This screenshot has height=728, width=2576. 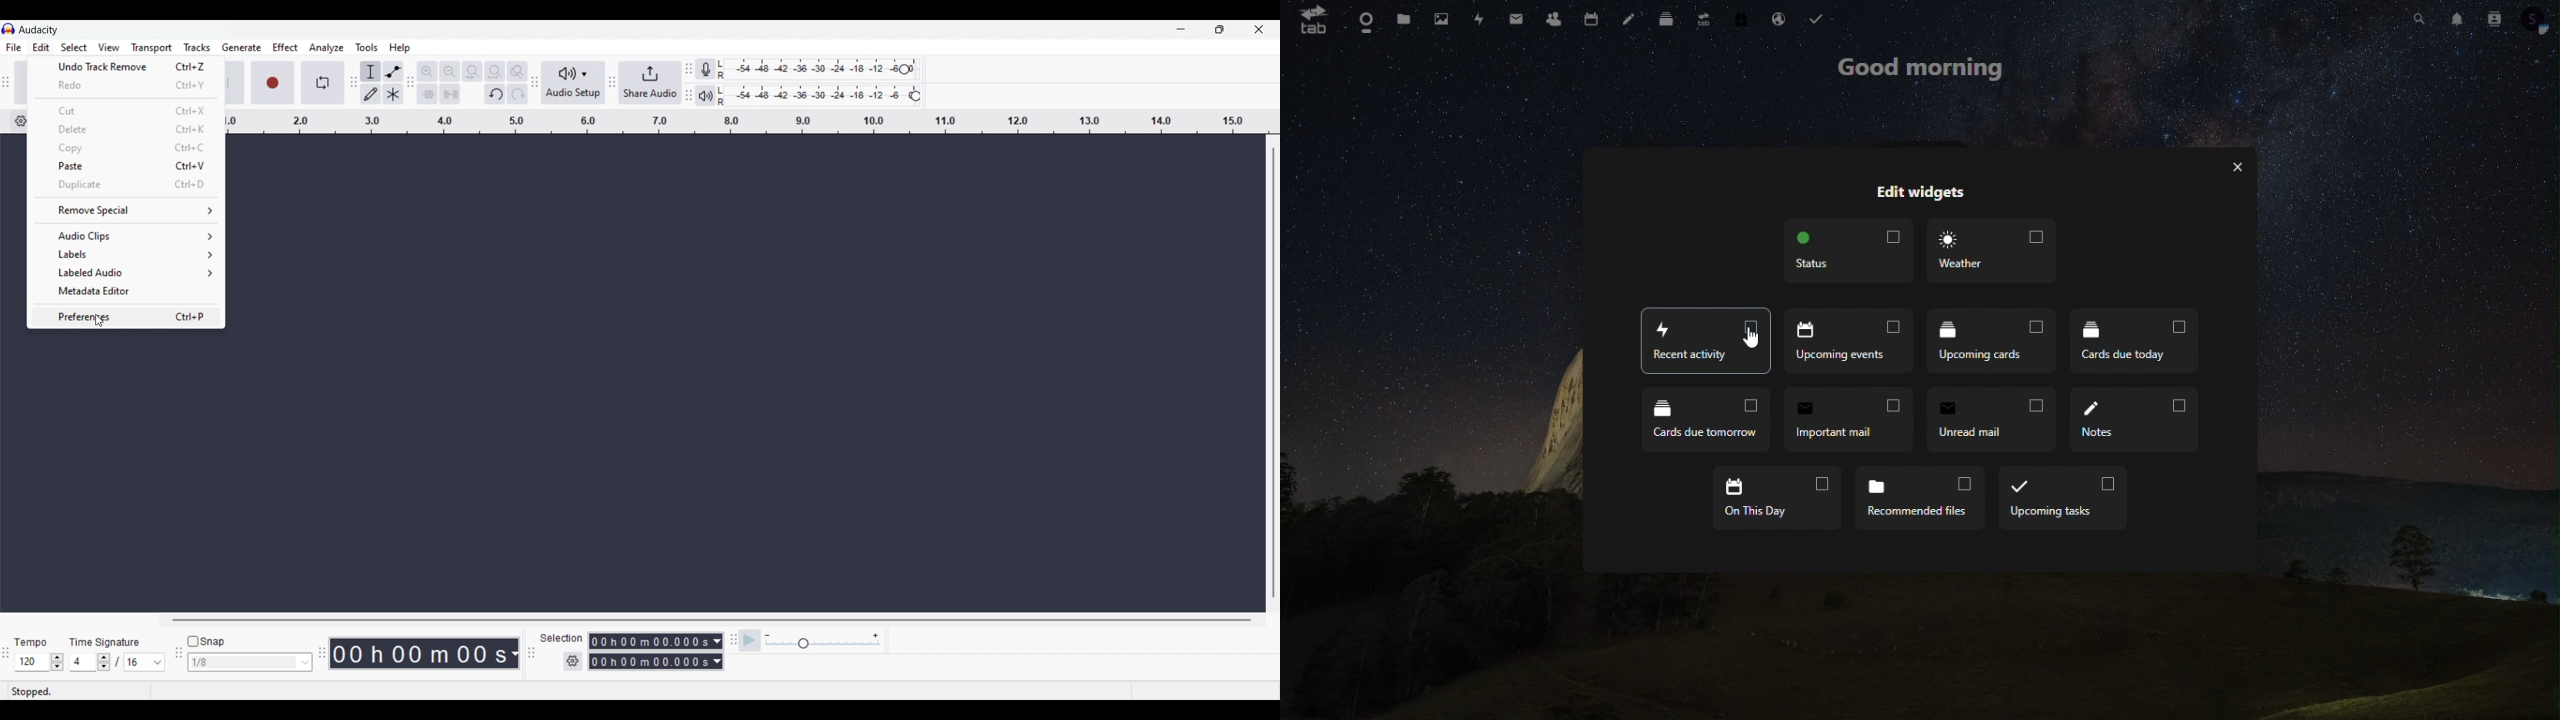 I want to click on Preferences, so click(x=125, y=316).